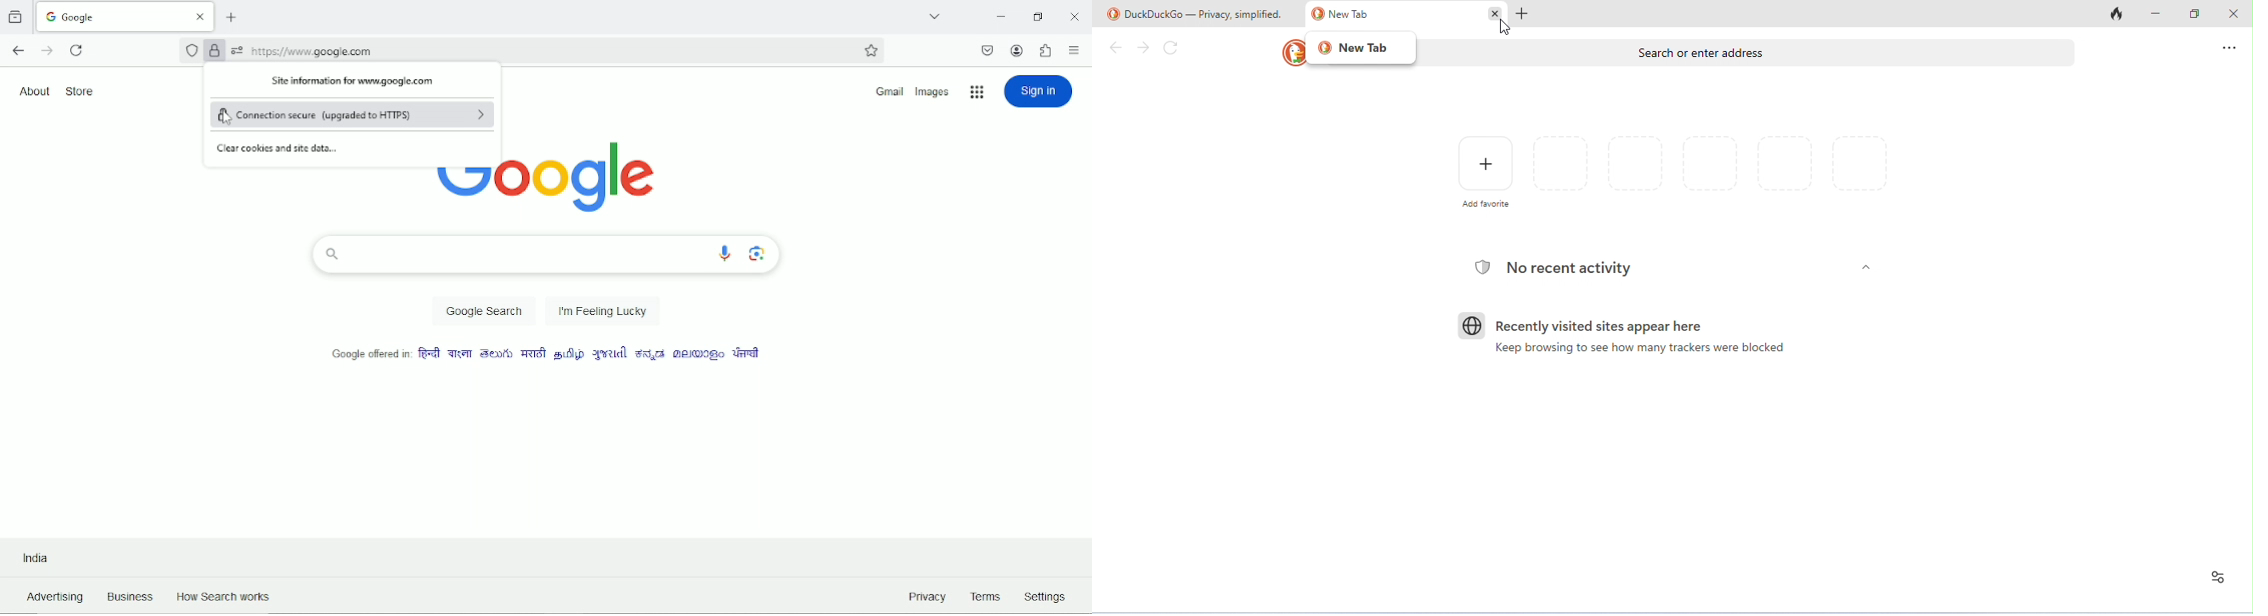  Describe the element at coordinates (1172, 49) in the screenshot. I see `refresh` at that location.